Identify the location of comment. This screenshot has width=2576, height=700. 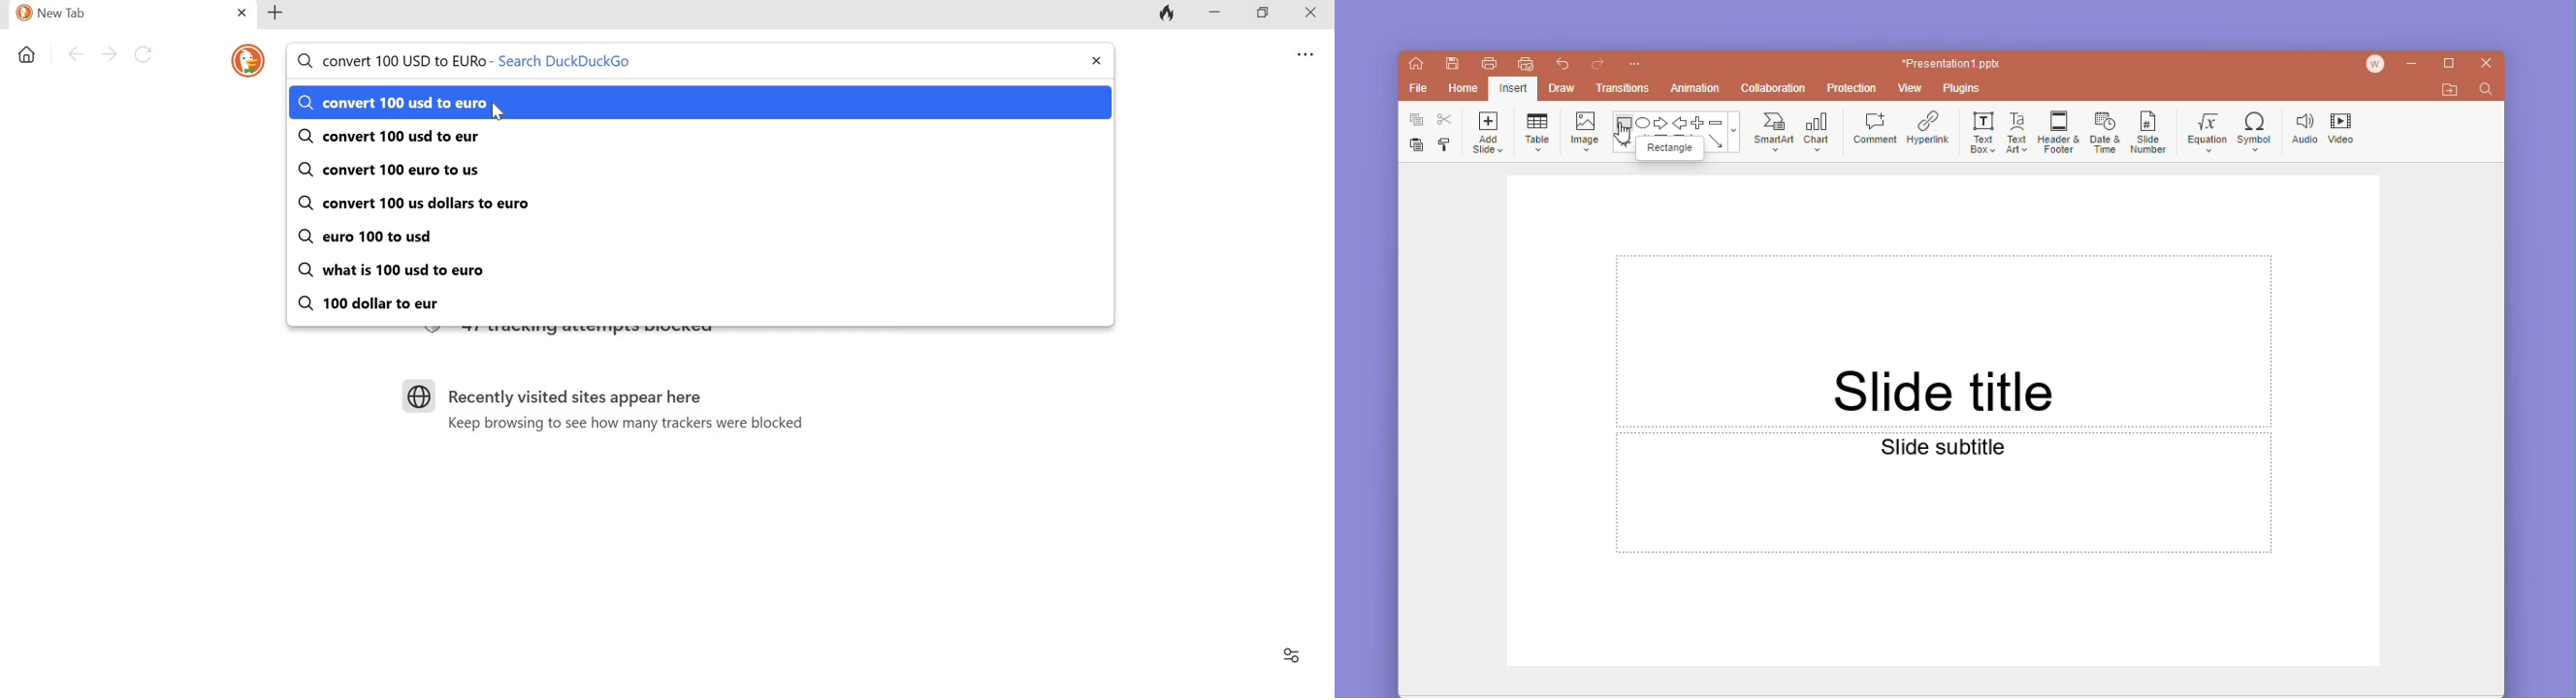
(1875, 128).